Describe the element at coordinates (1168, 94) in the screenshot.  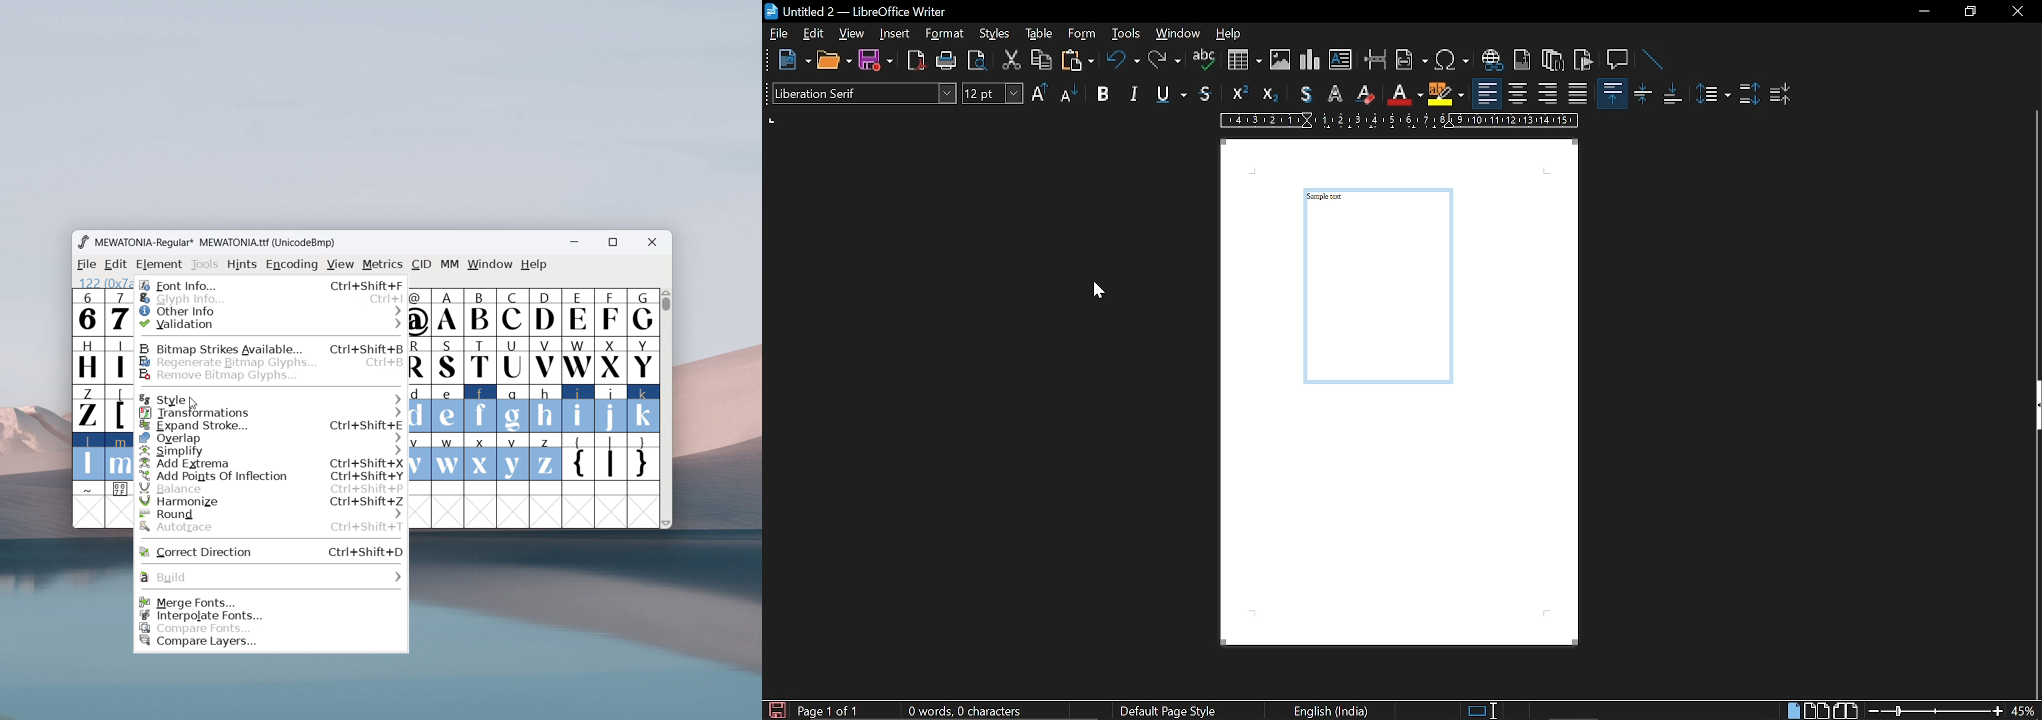
I see `underline` at that location.